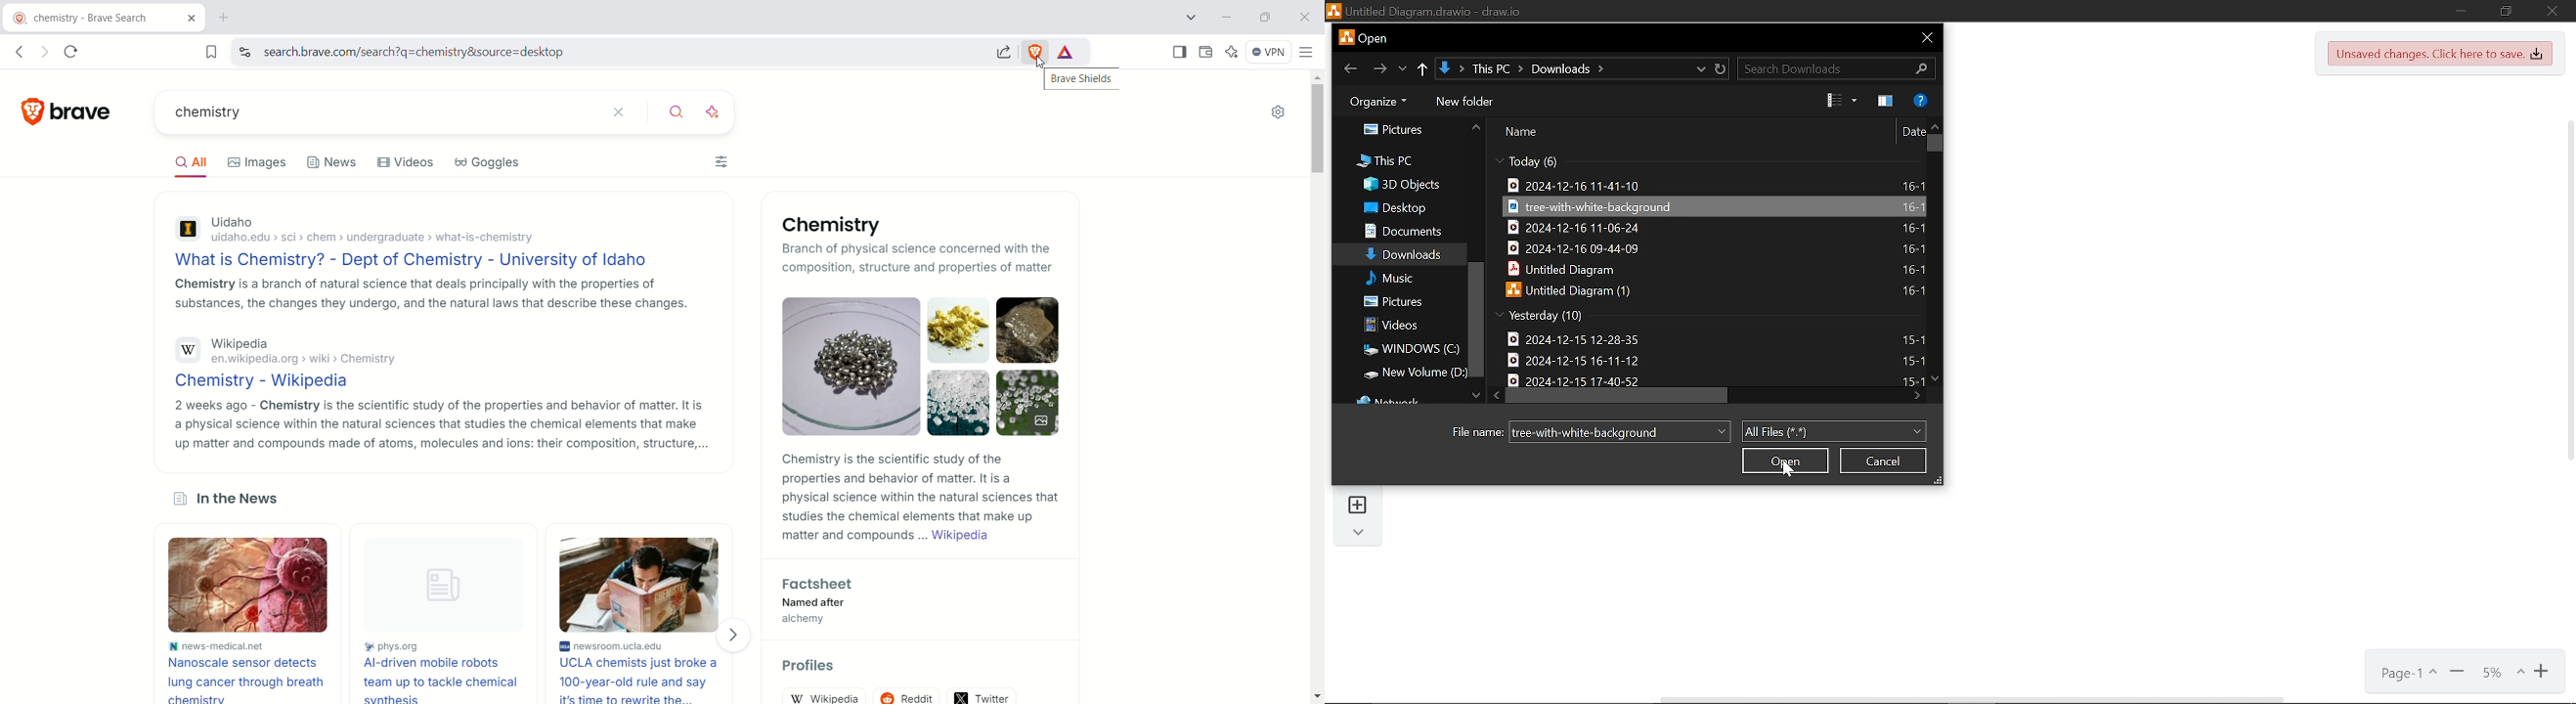 Image resolution: width=2576 pixels, height=728 pixels. I want to click on file titled "2024-12-15 12-28-35", so click(1712, 339).